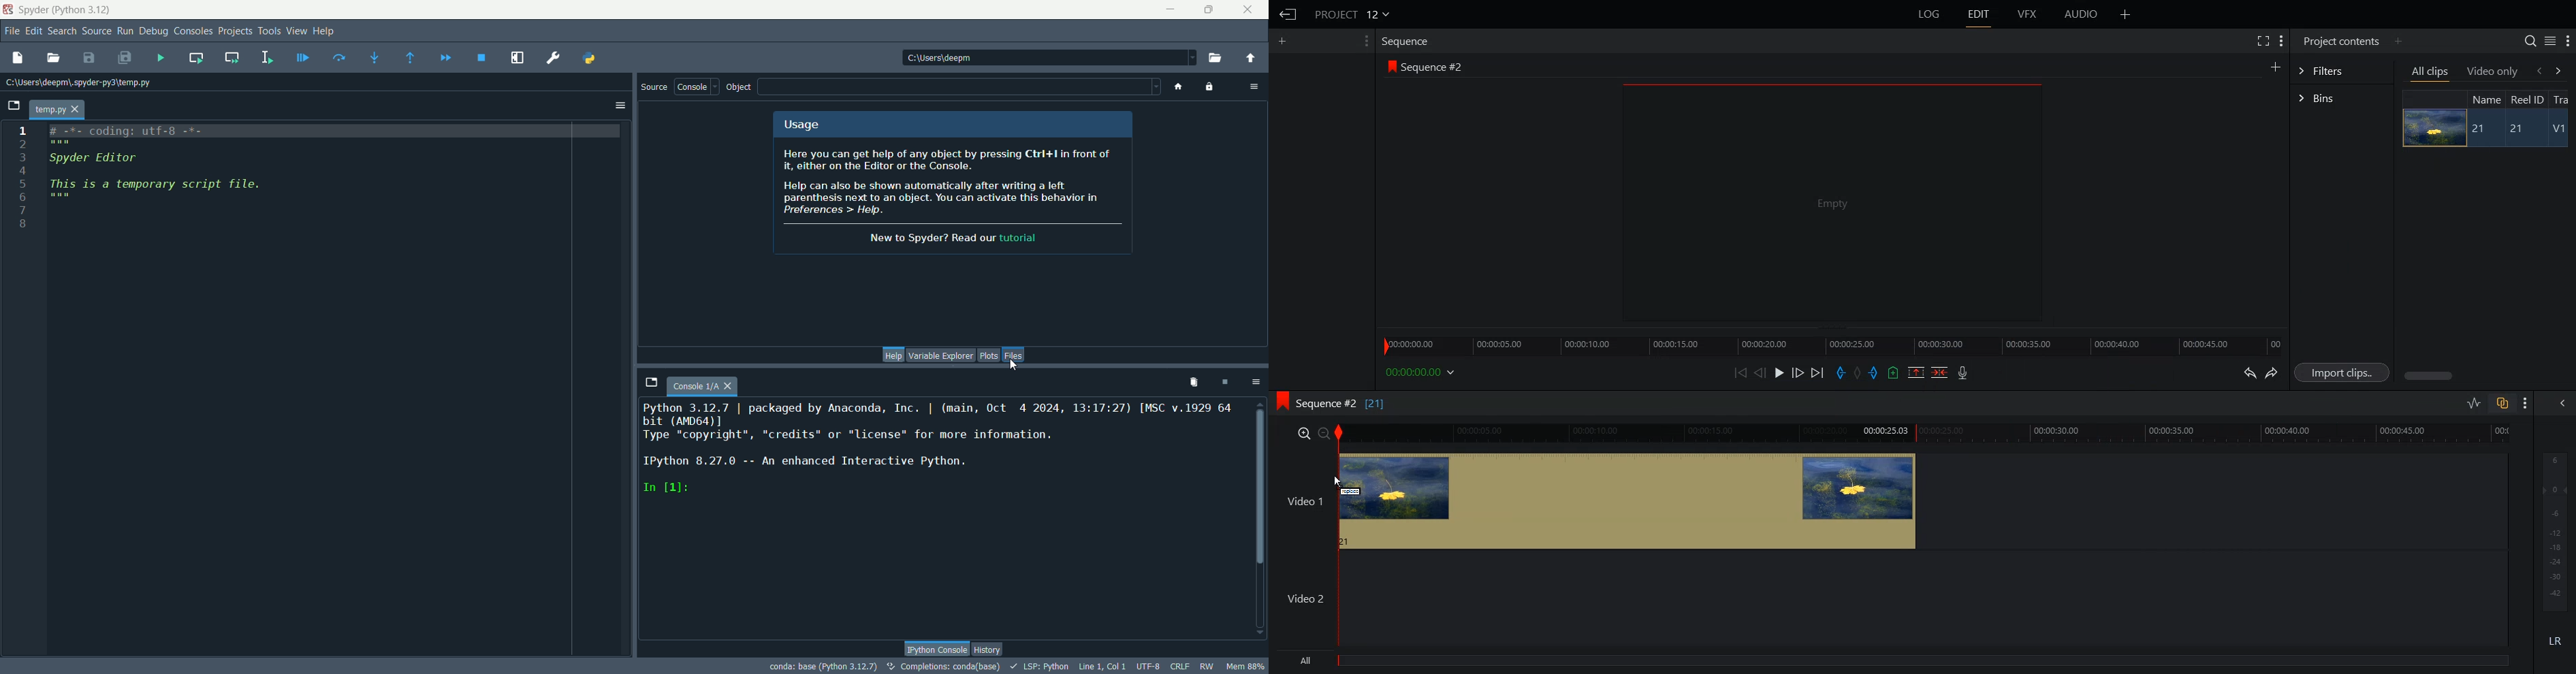 The width and height of the screenshot is (2576, 700). What do you see at coordinates (163, 170) in the screenshot?
I see `script file` at bounding box center [163, 170].